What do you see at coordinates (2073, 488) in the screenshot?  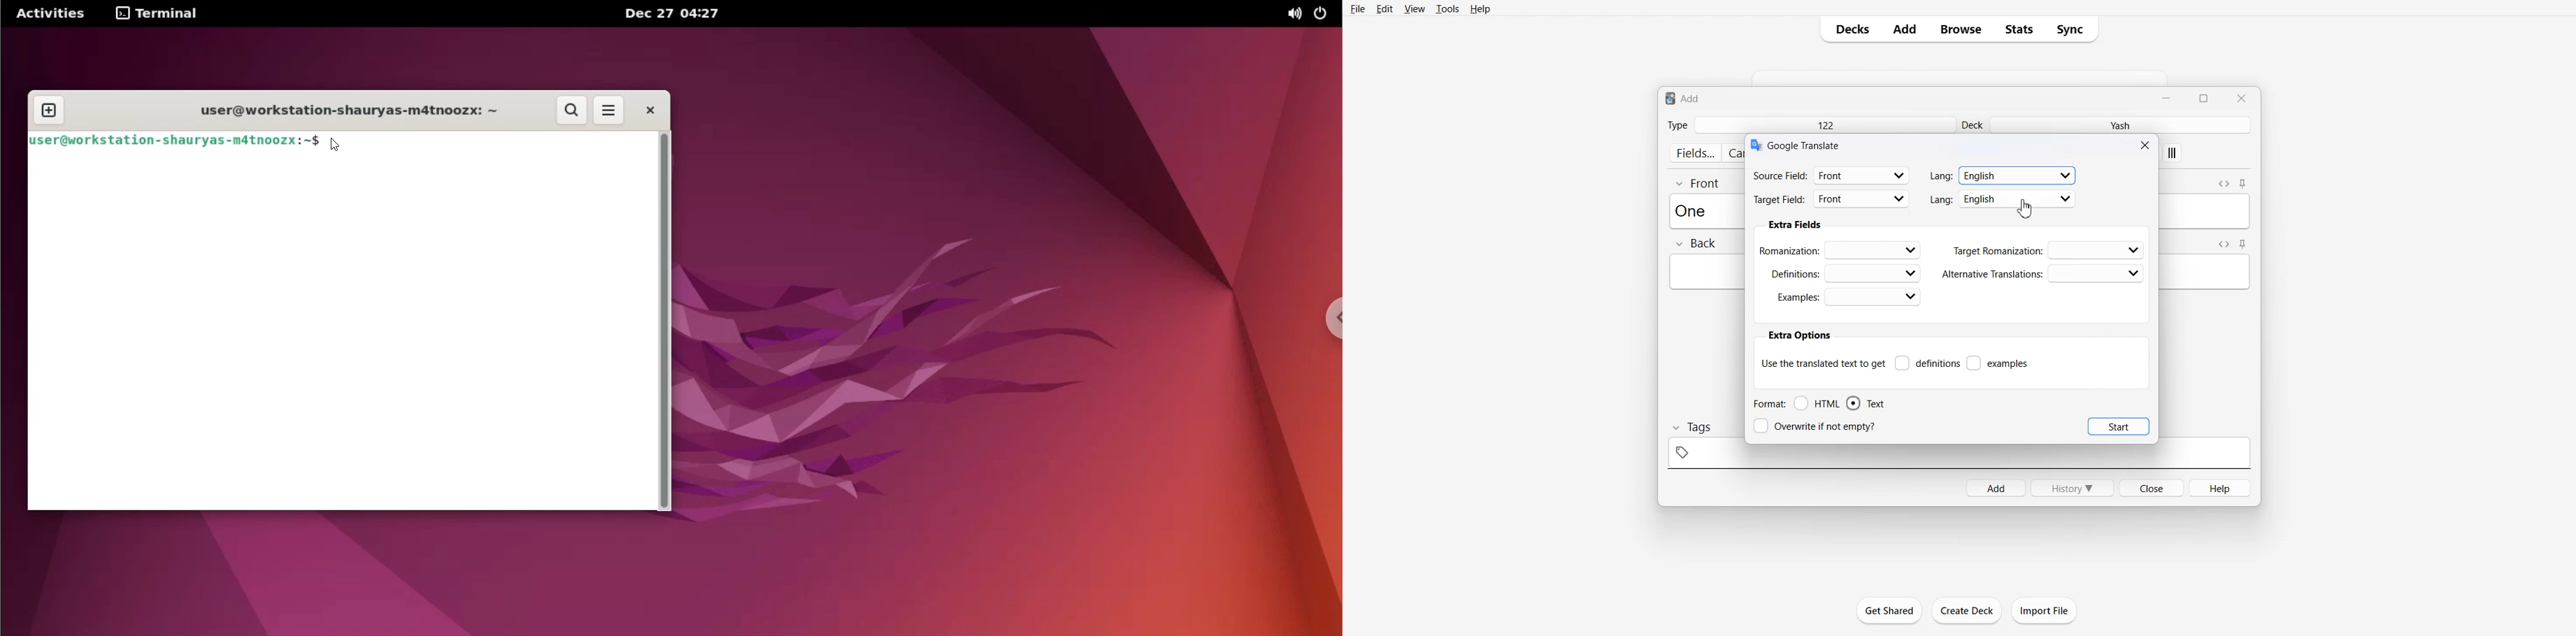 I see `History` at bounding box center [2073, 488].